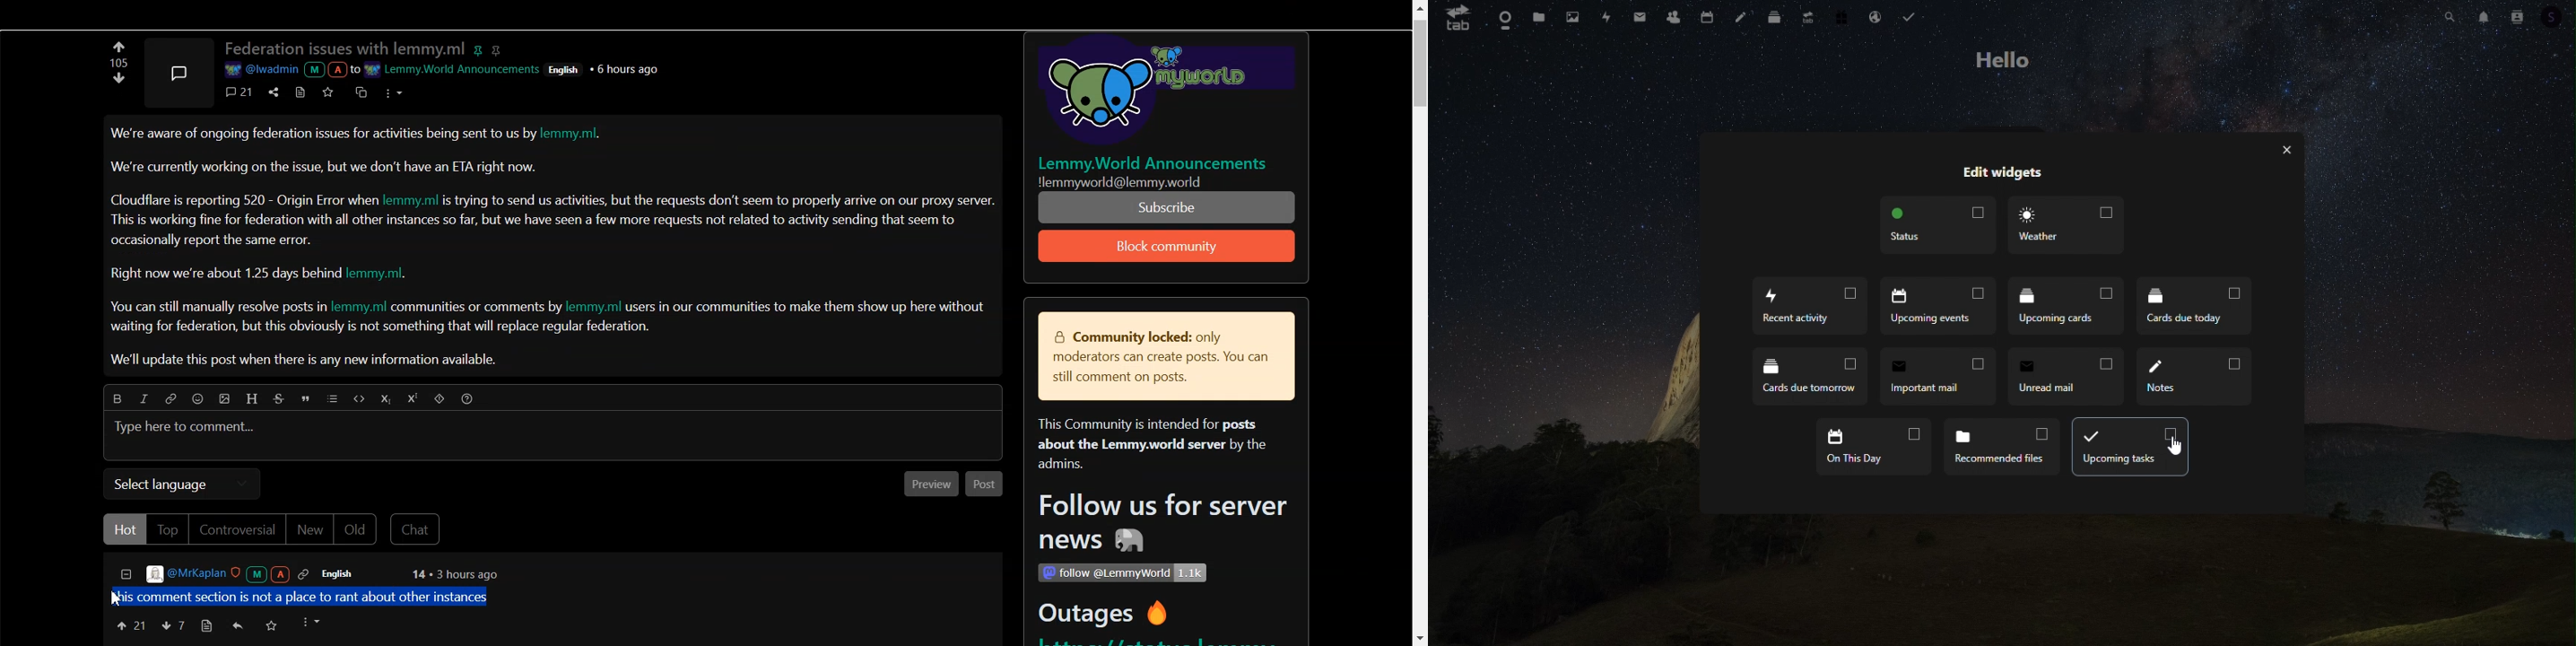 The height and width of the screenshot is (672, 2576). Describe the element at coordinates (1808, 309) in the screenshot. I see `Recent activity` at that location.